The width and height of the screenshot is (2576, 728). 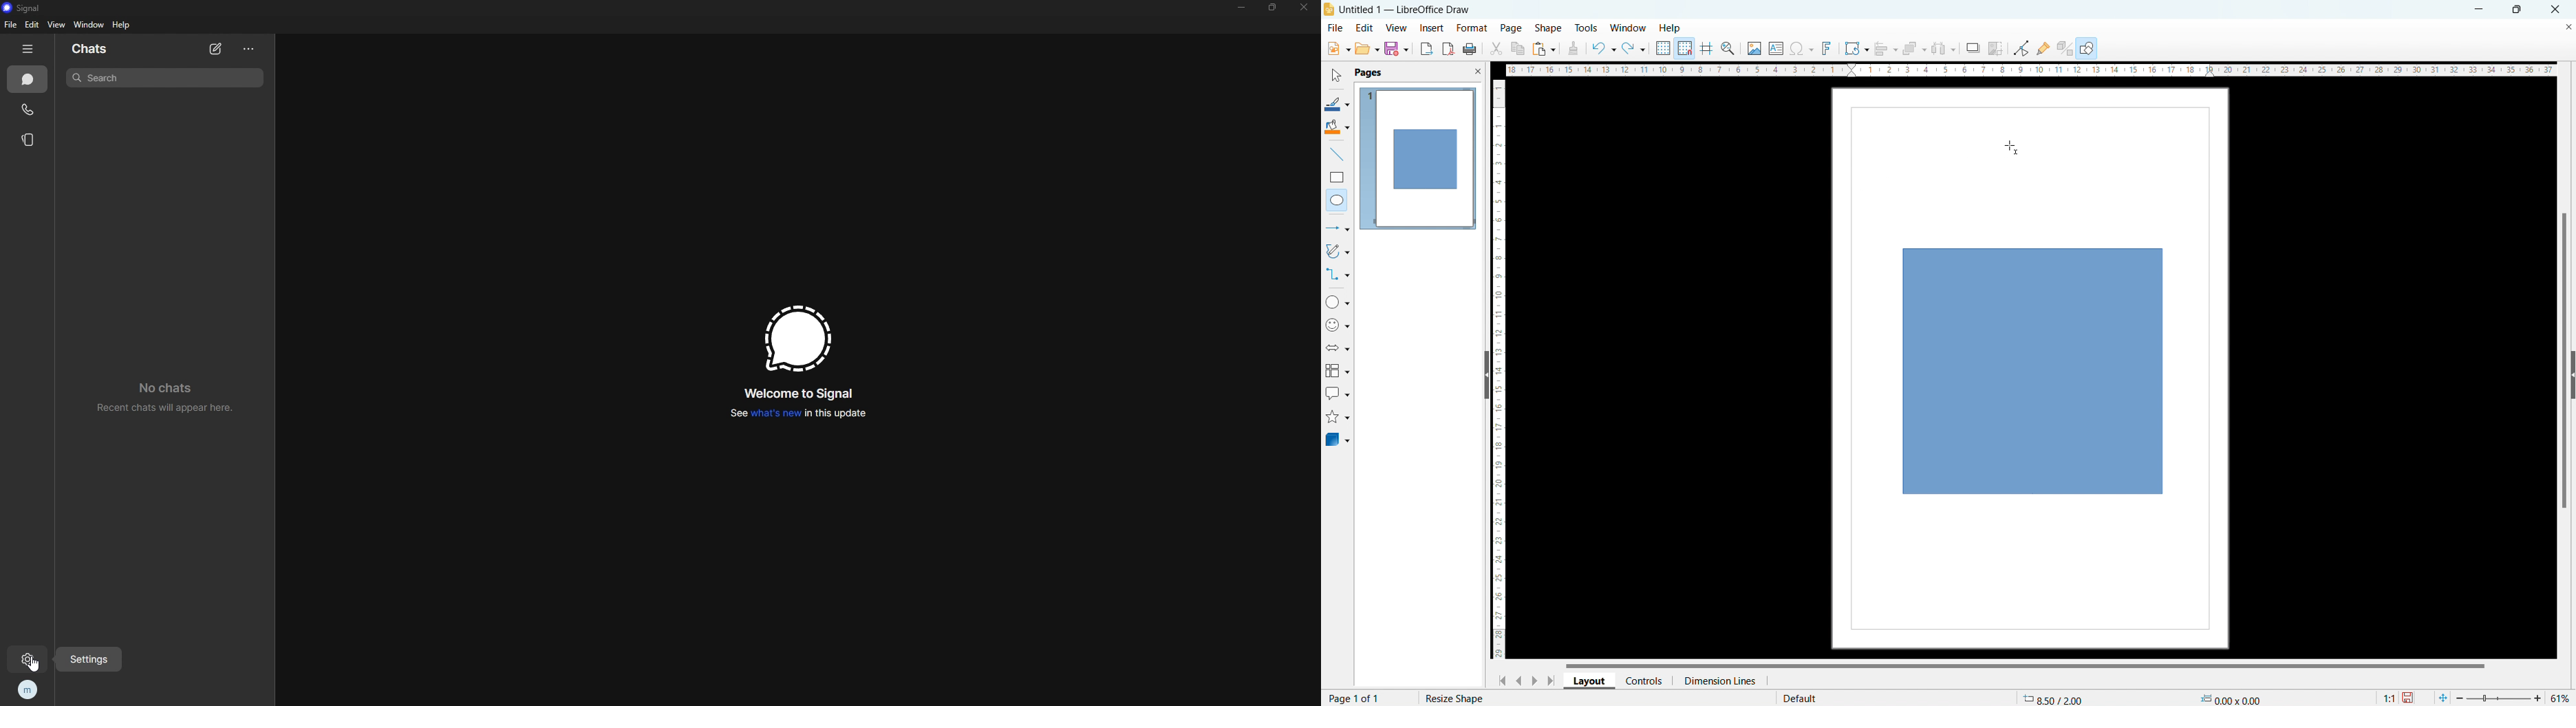 What do you see at coordinates (2568, 26) in the screenshot?
I see `close document` at bounding box center [2568, 26].